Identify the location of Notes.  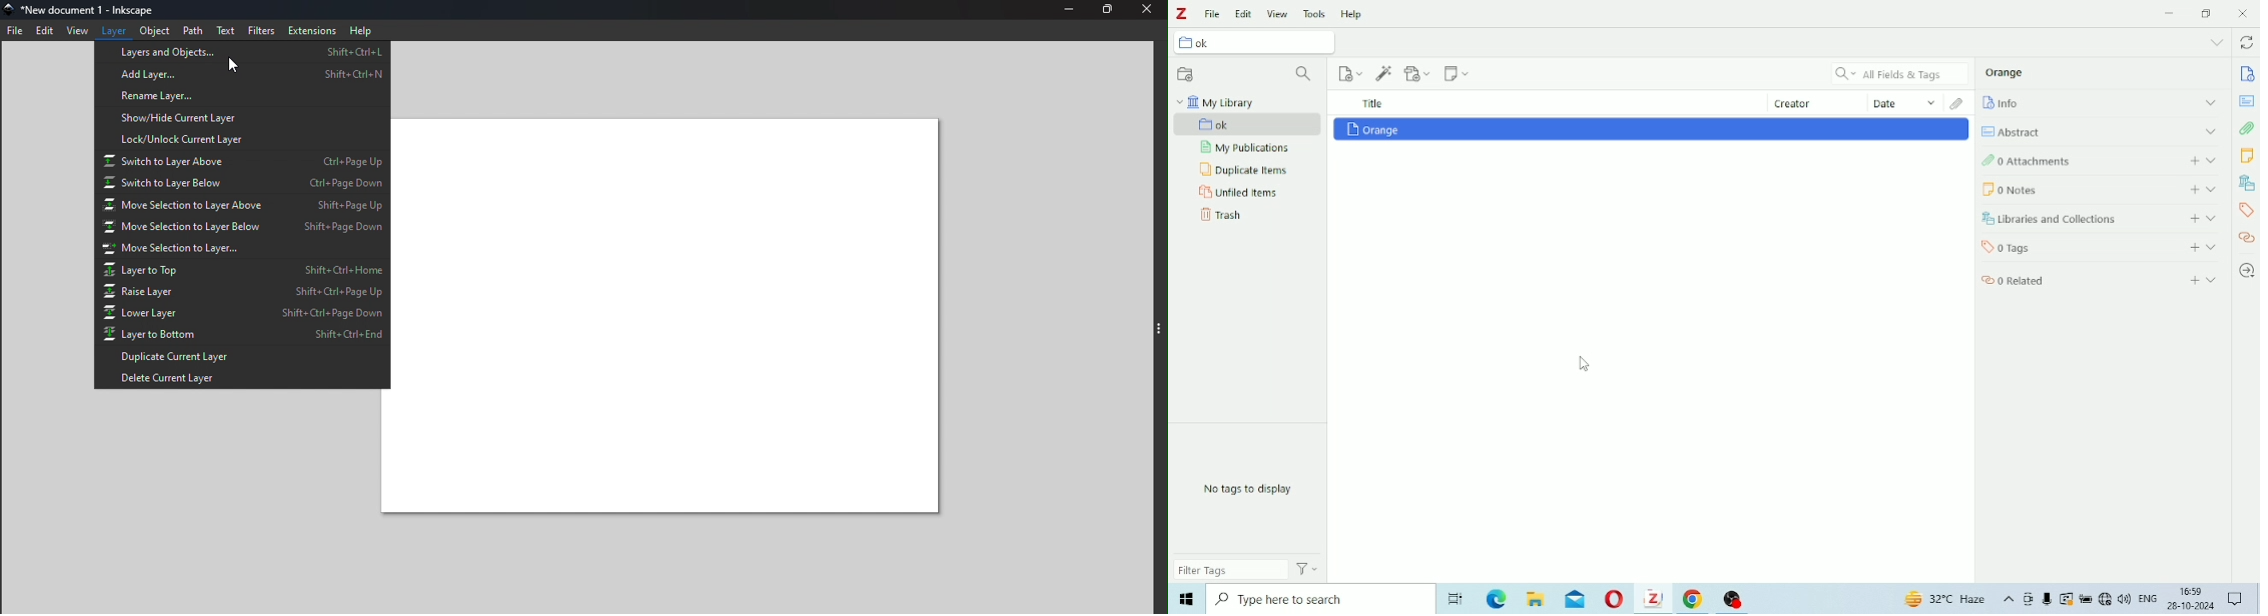
(2246, 155).